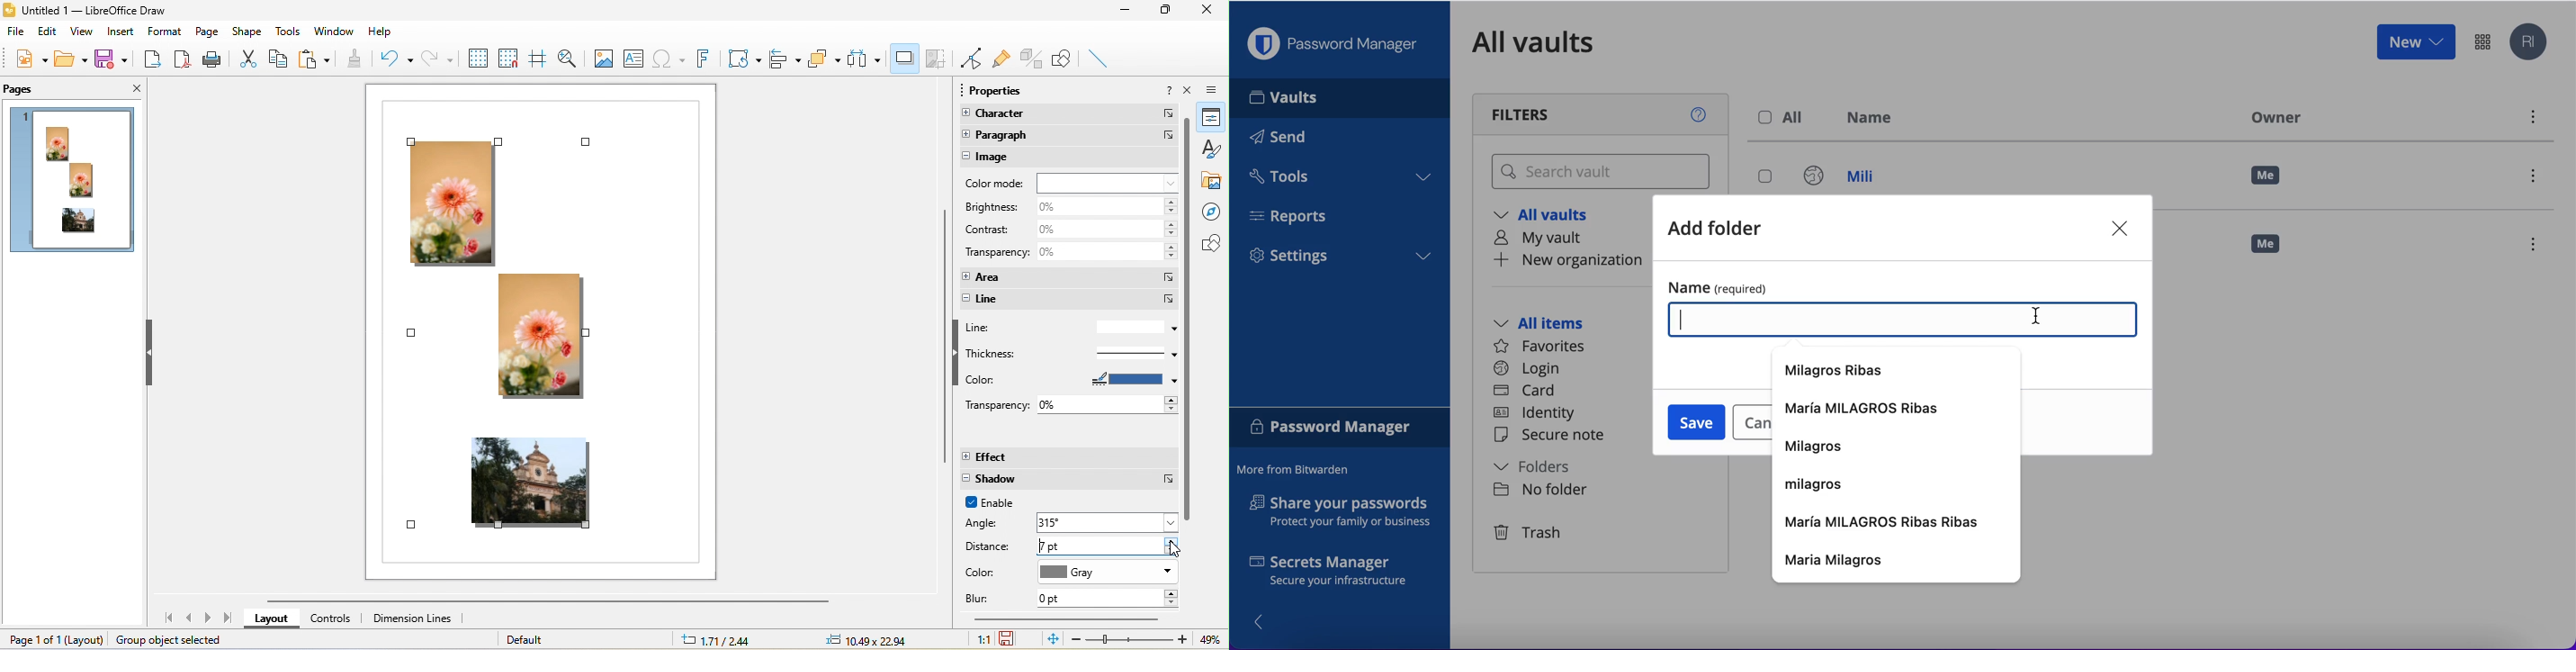  Describe the element at coordinates (164, 31) in the screenshot. I see `format` at that location.